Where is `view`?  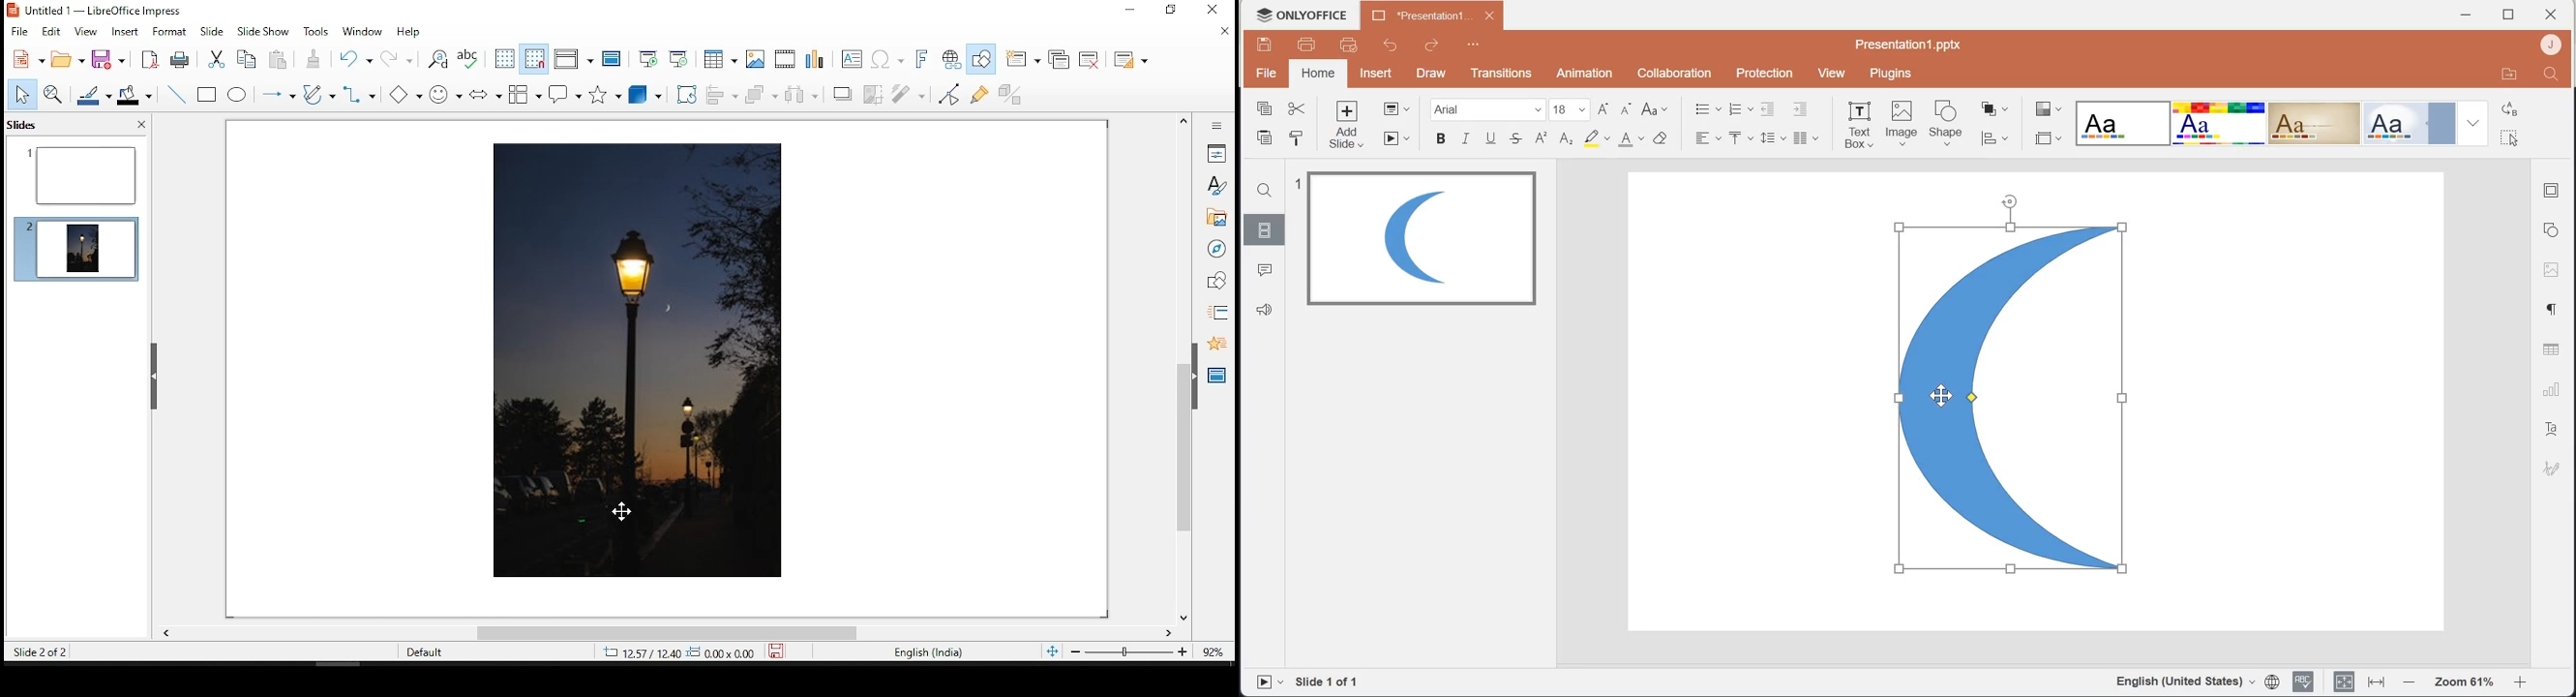
view is located at coordinates (86, 32).